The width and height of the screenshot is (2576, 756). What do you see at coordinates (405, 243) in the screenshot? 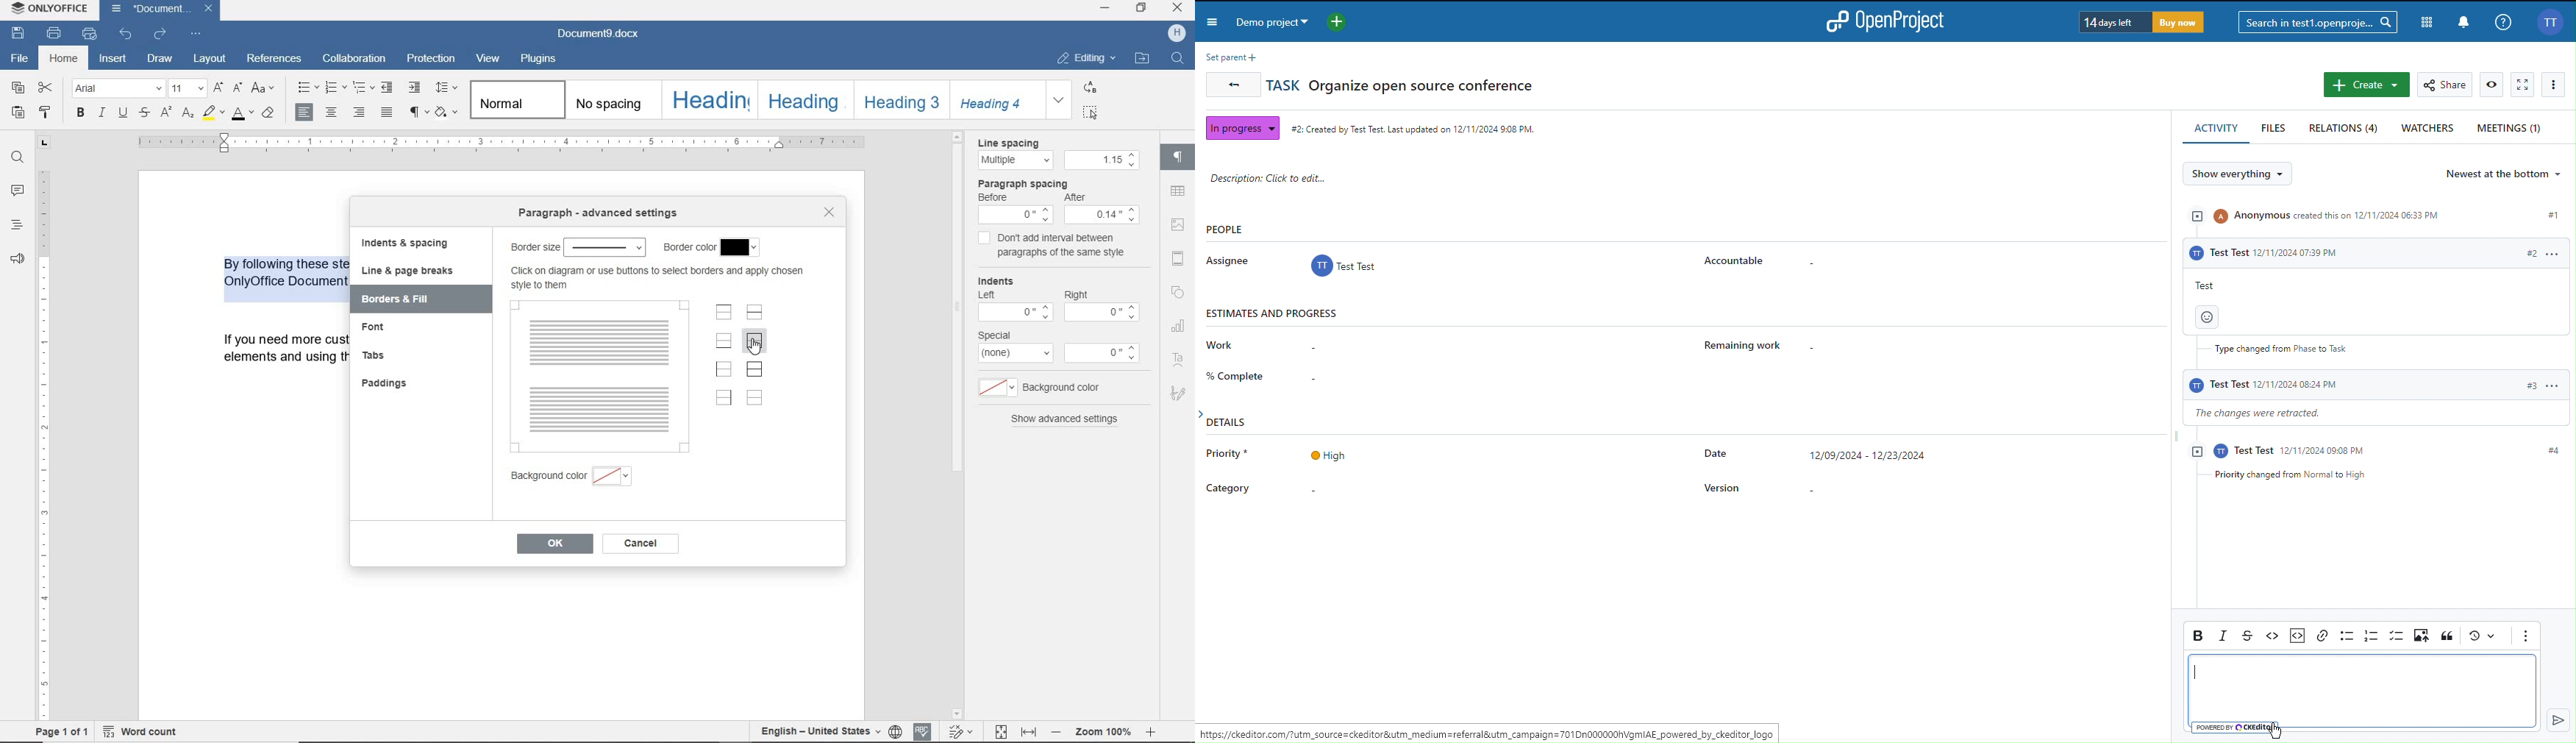
I see `indents & spacing` at bounding box center [405, 243].